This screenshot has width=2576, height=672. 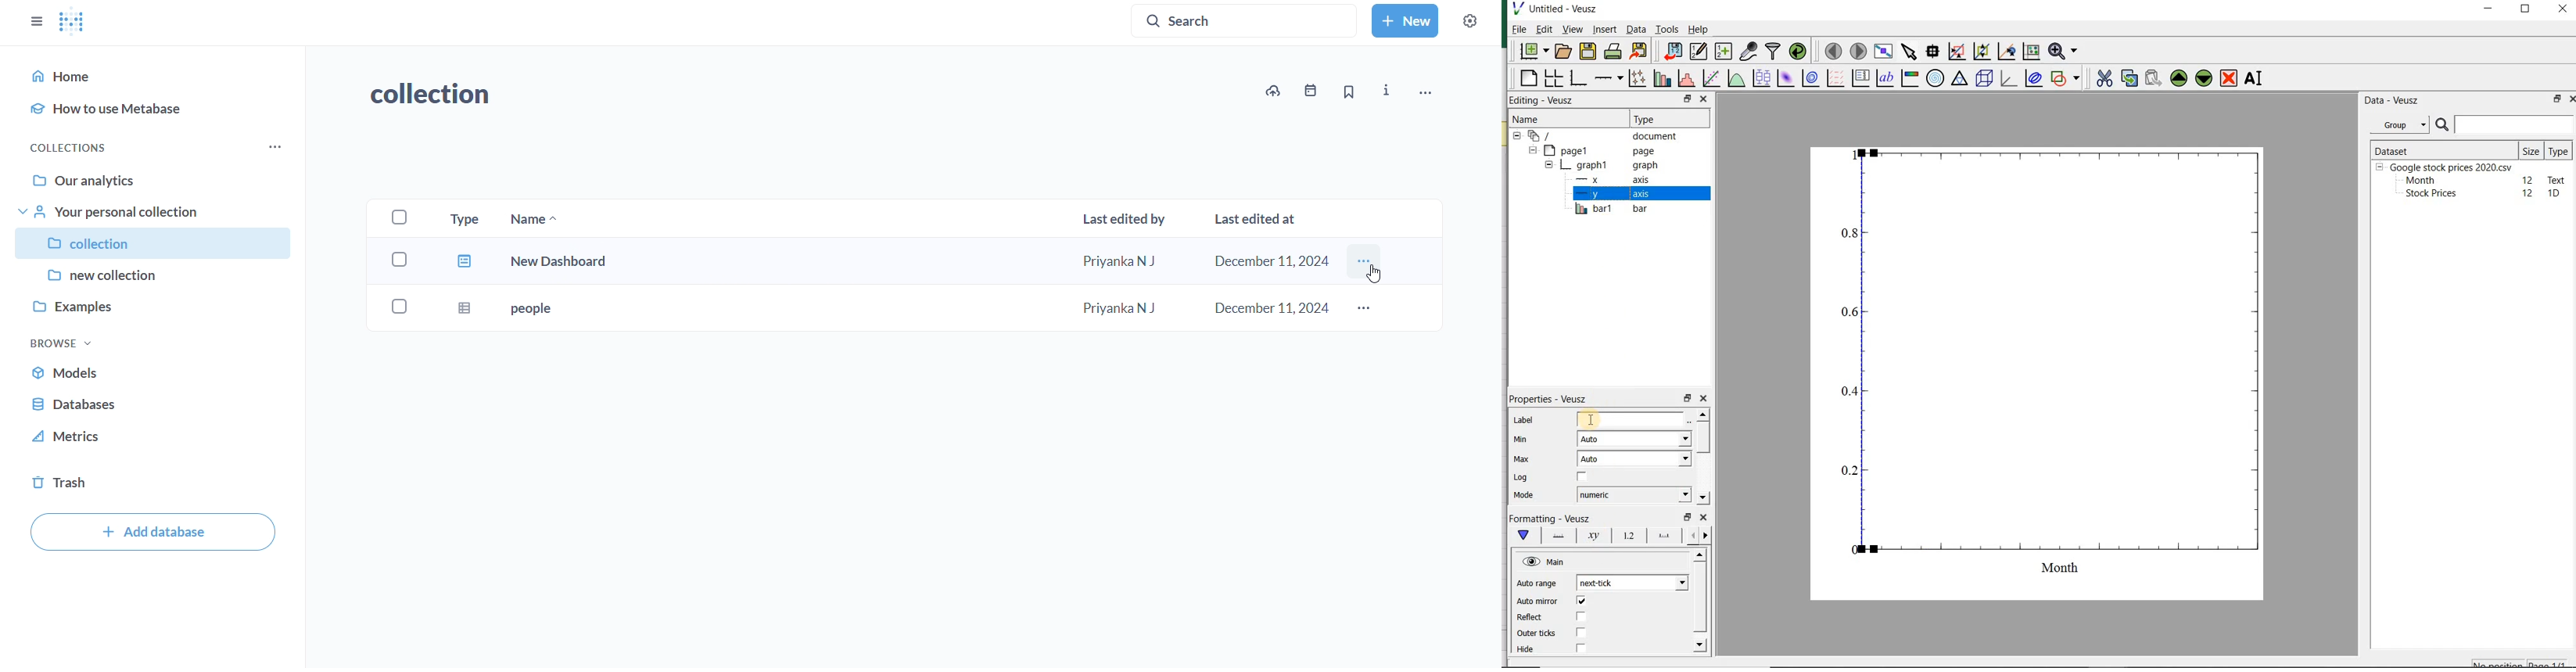 I want to click on check/uncheck, so click(x=1581, y=632).